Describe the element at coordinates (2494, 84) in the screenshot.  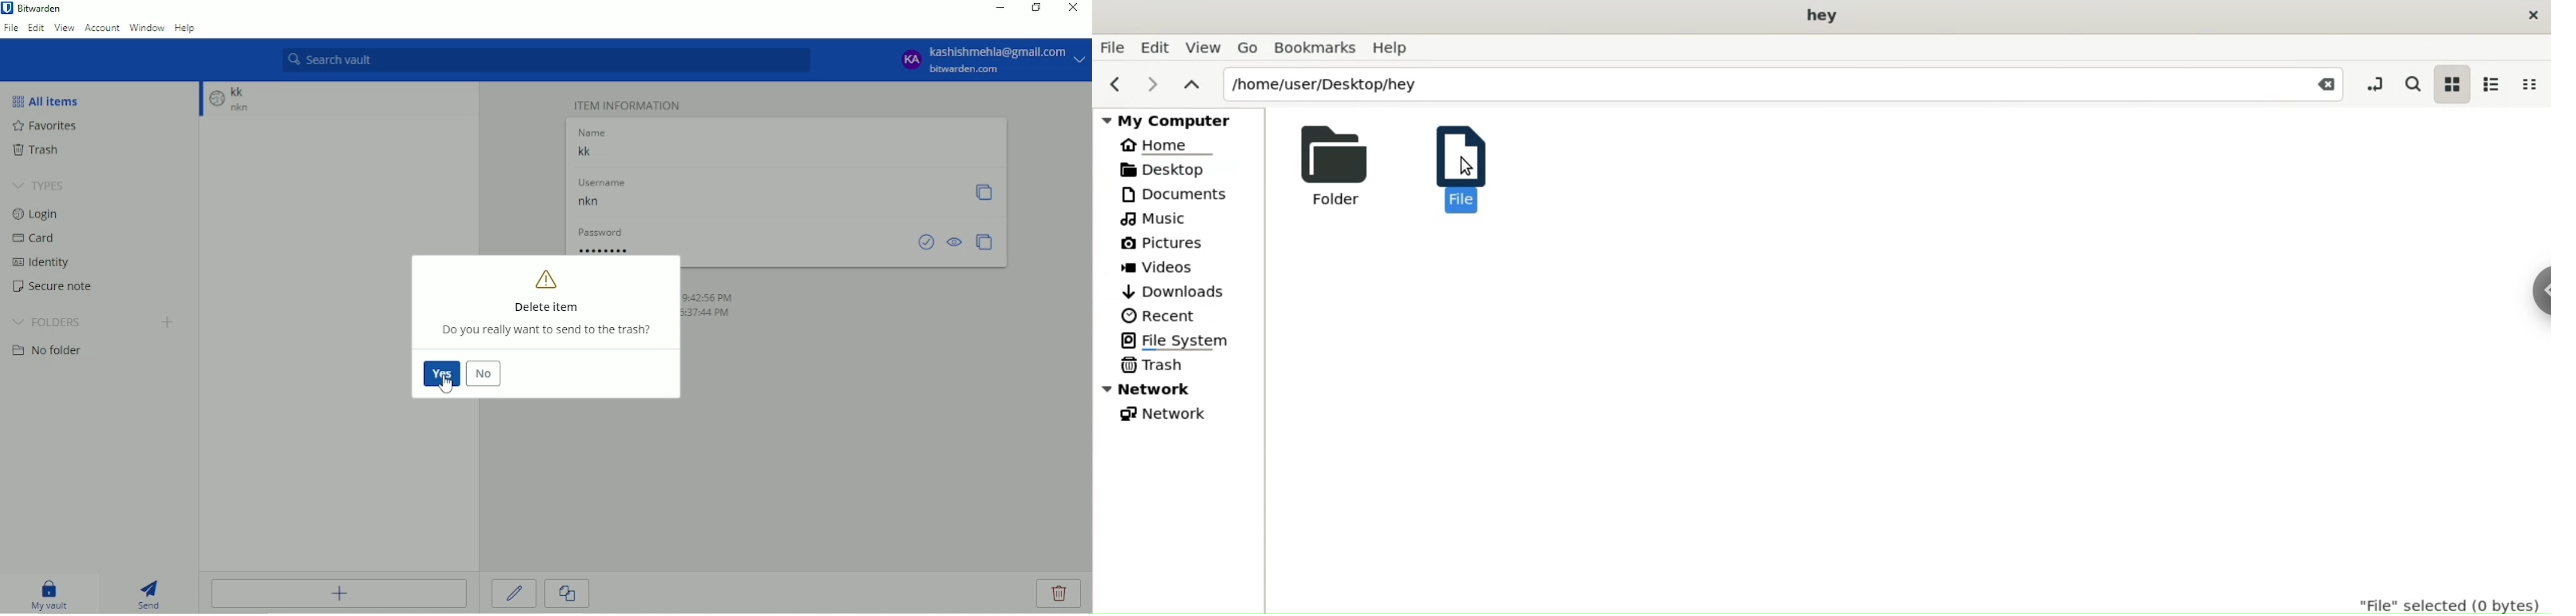
I see `list view` at that location.